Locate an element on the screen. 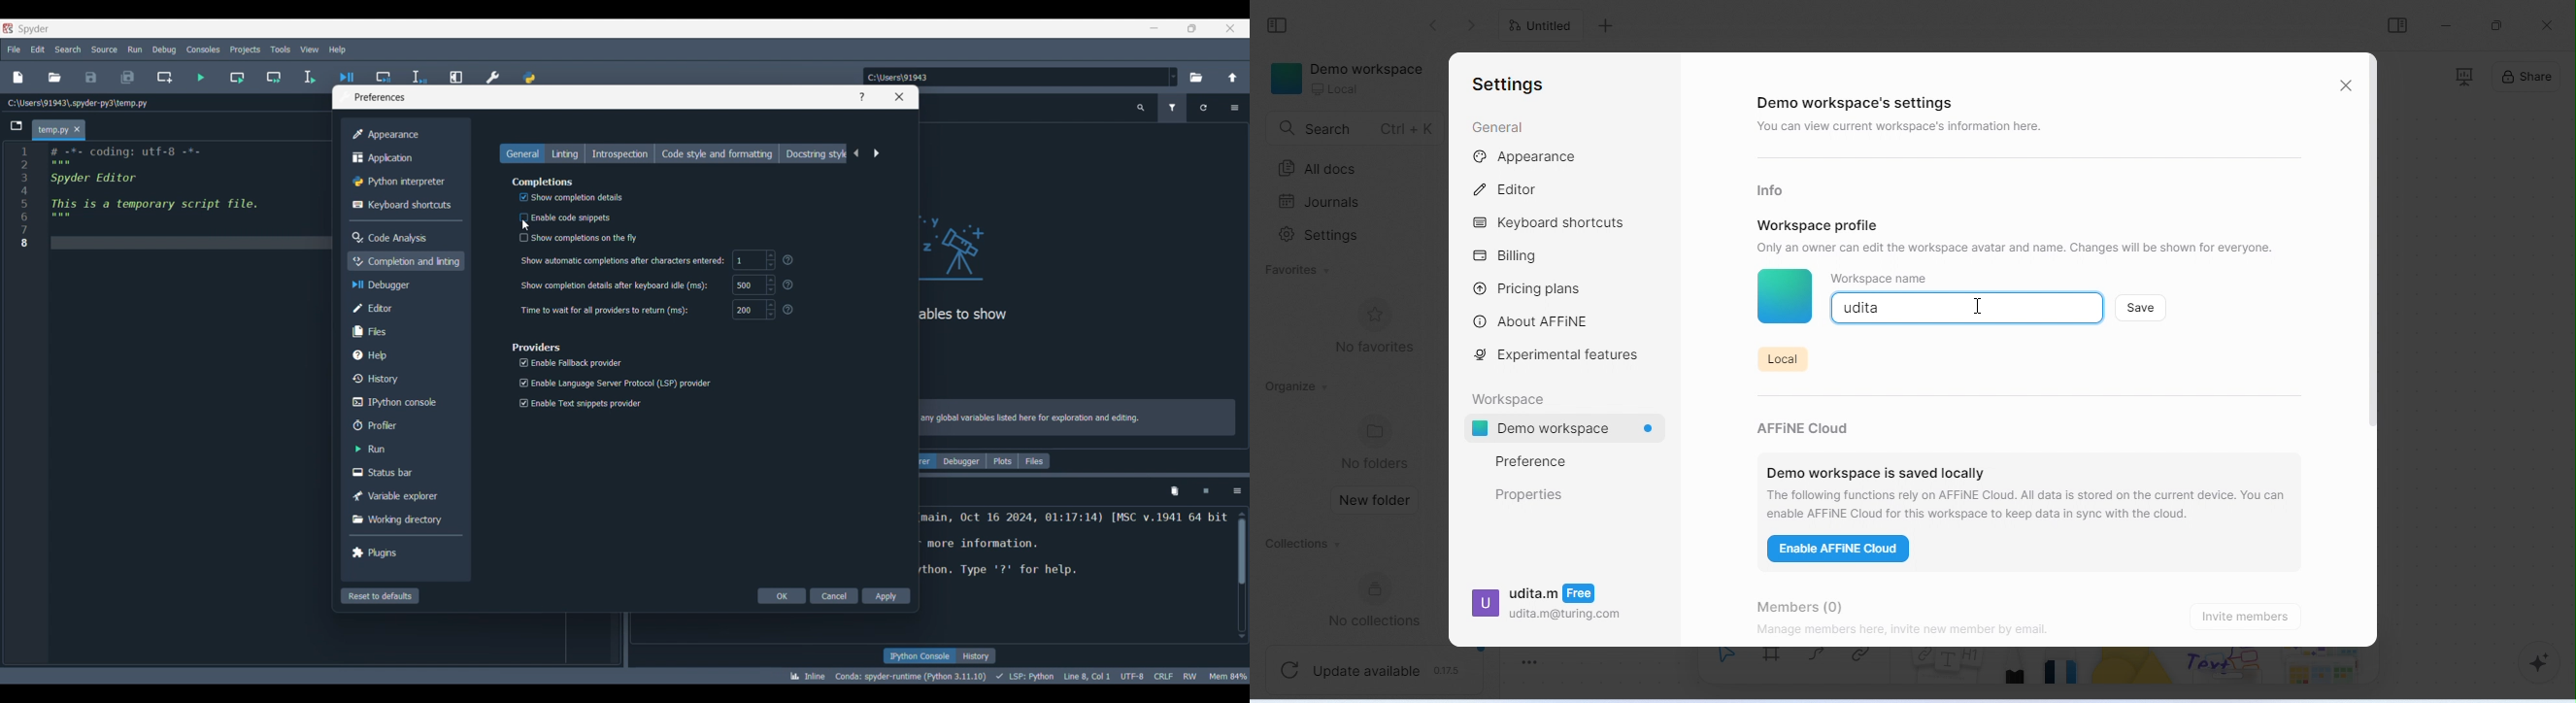 Image resolution: width=2576 pixels, height=728 pixels. Open file is located at coordinates (54, 77).